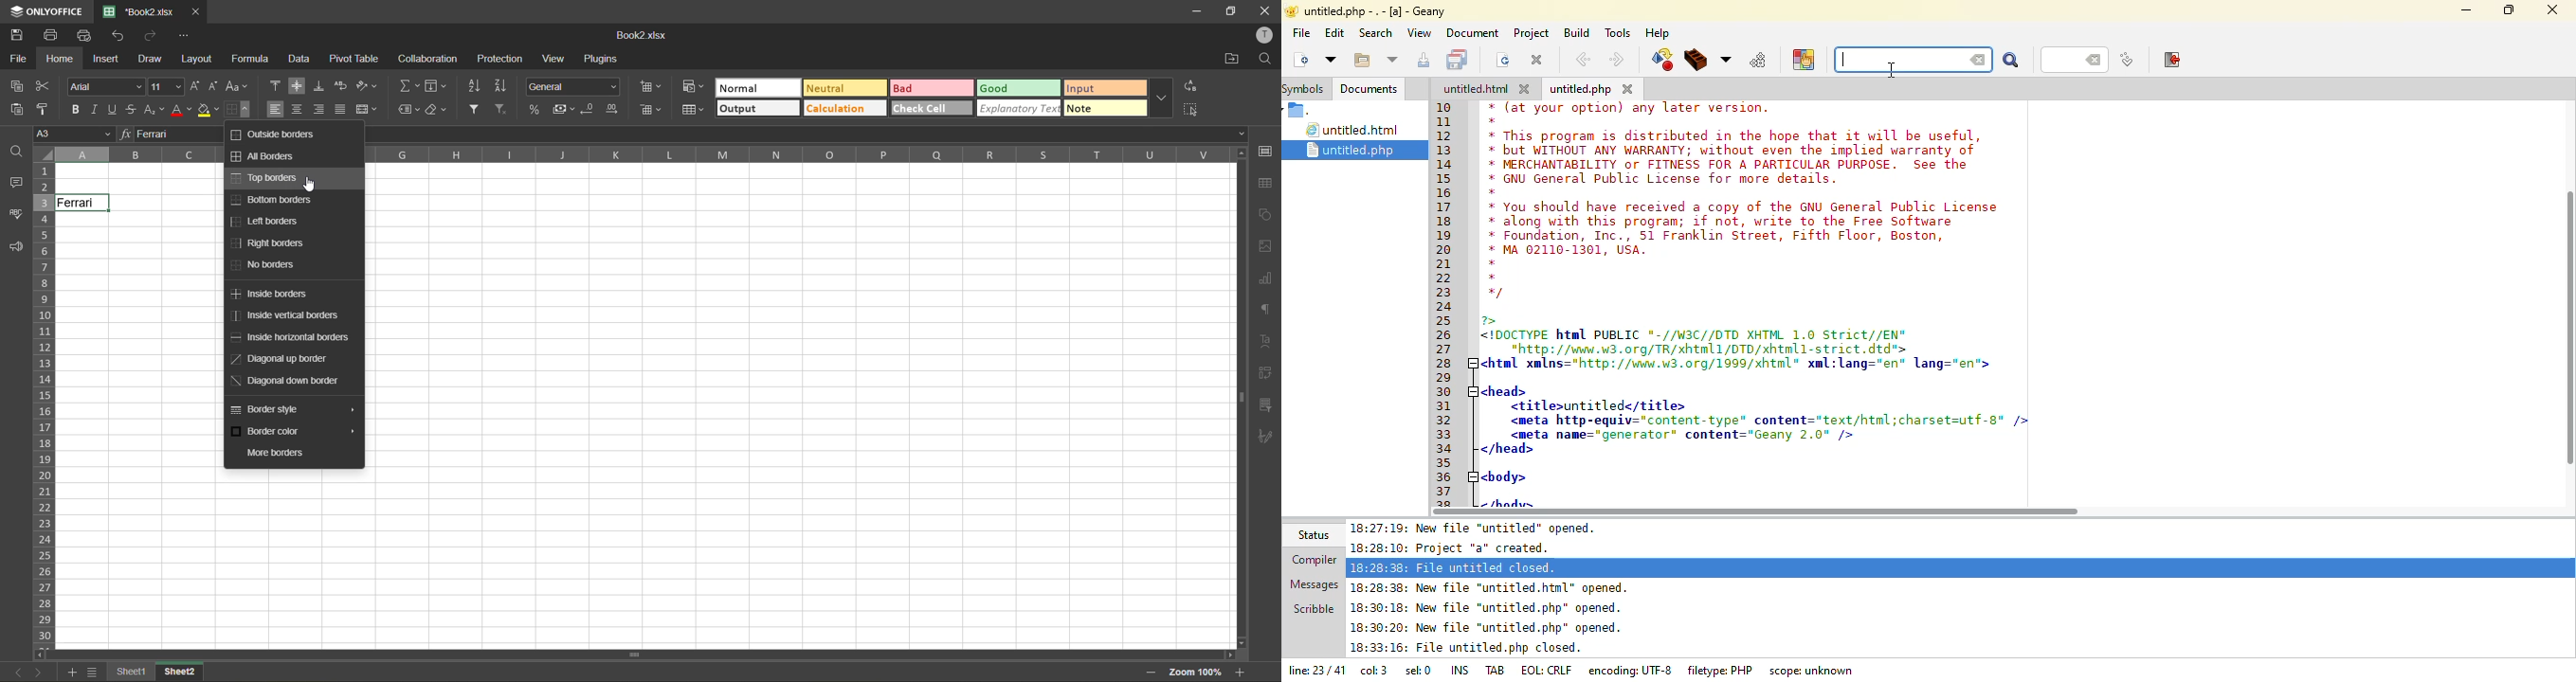  Describe the element at coordinates (1106, 107) in the screenshot. I see `note` at that location.